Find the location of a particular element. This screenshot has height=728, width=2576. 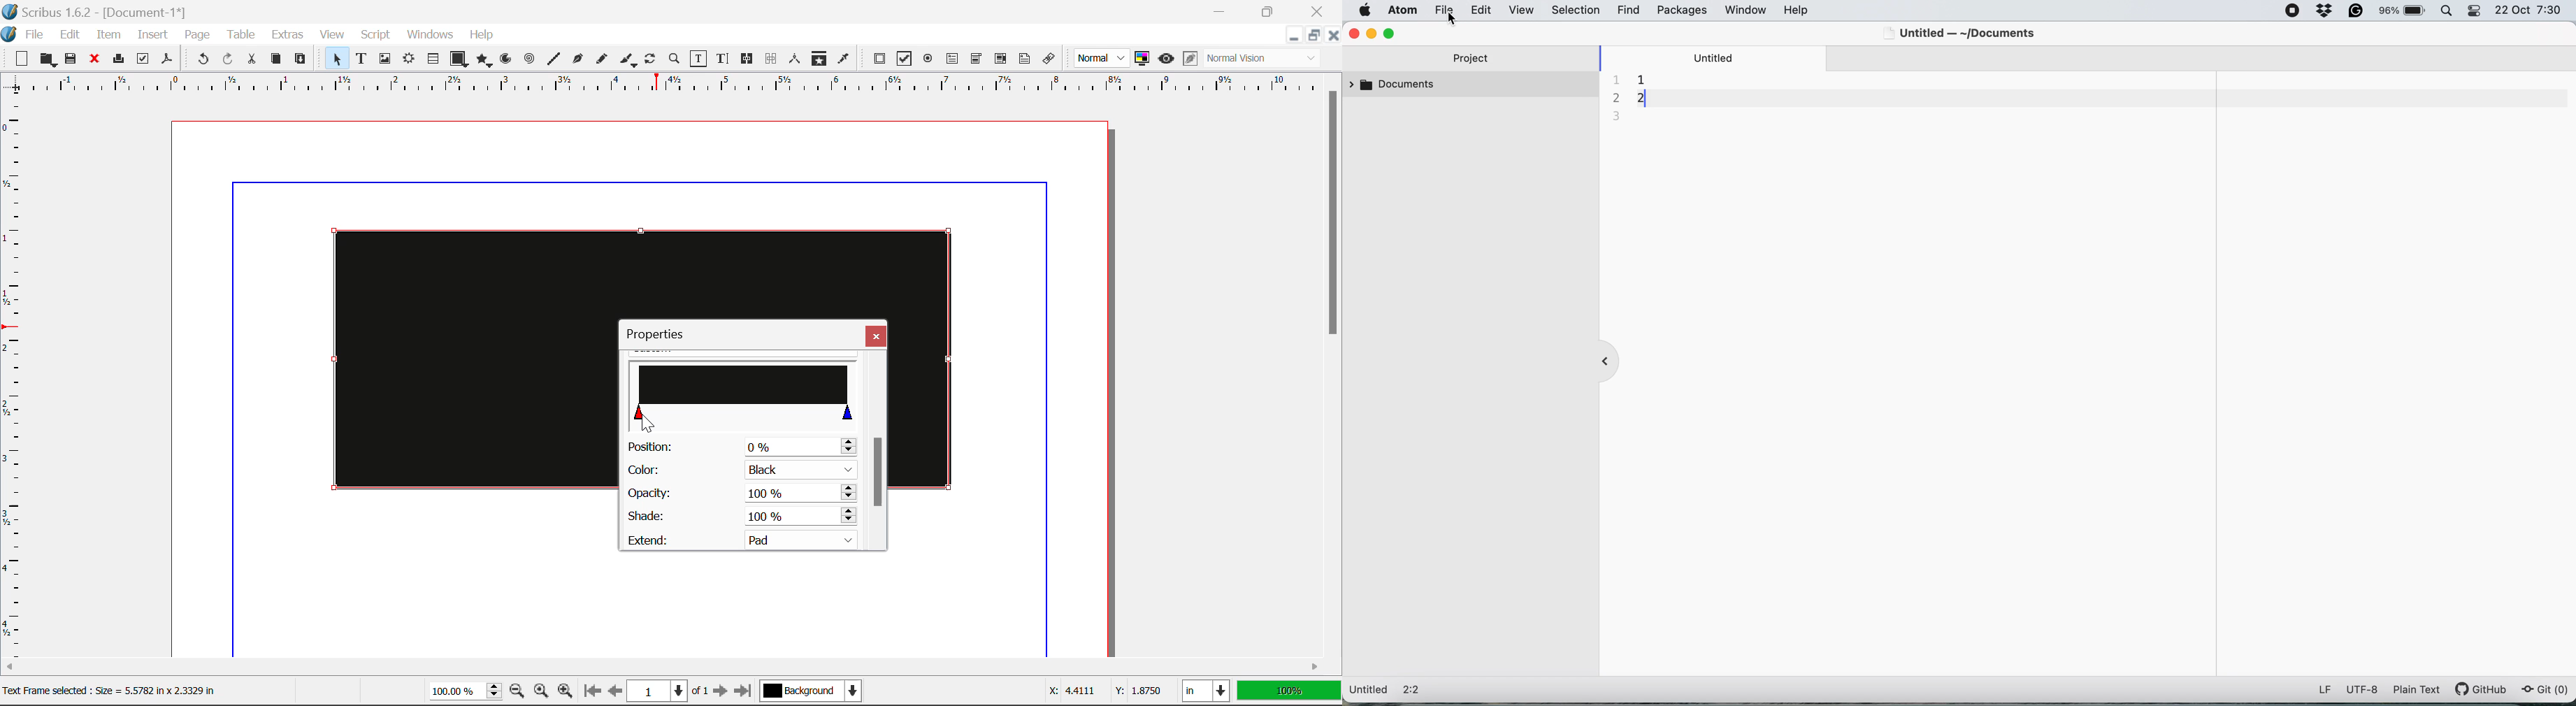

Close is located at coordinates (1332, 35).